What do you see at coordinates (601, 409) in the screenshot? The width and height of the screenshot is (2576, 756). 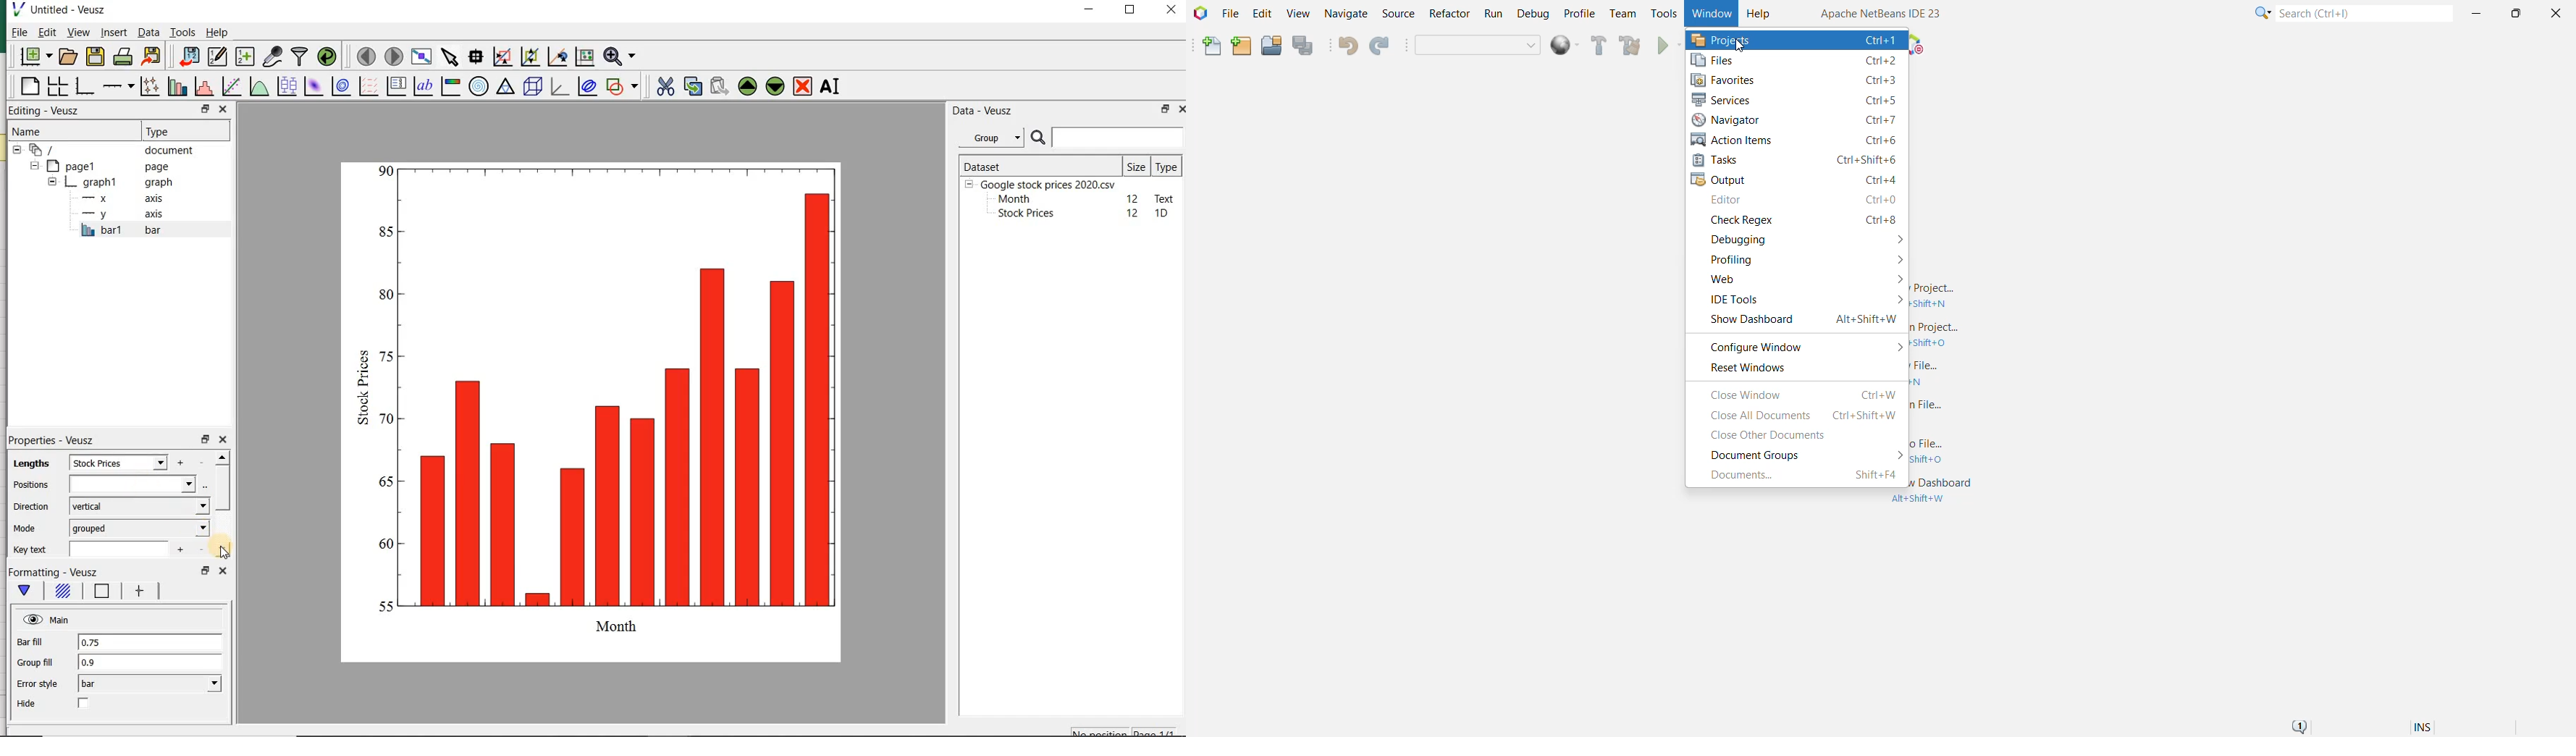 I see `bar graph` at bounding box center [601, 409].